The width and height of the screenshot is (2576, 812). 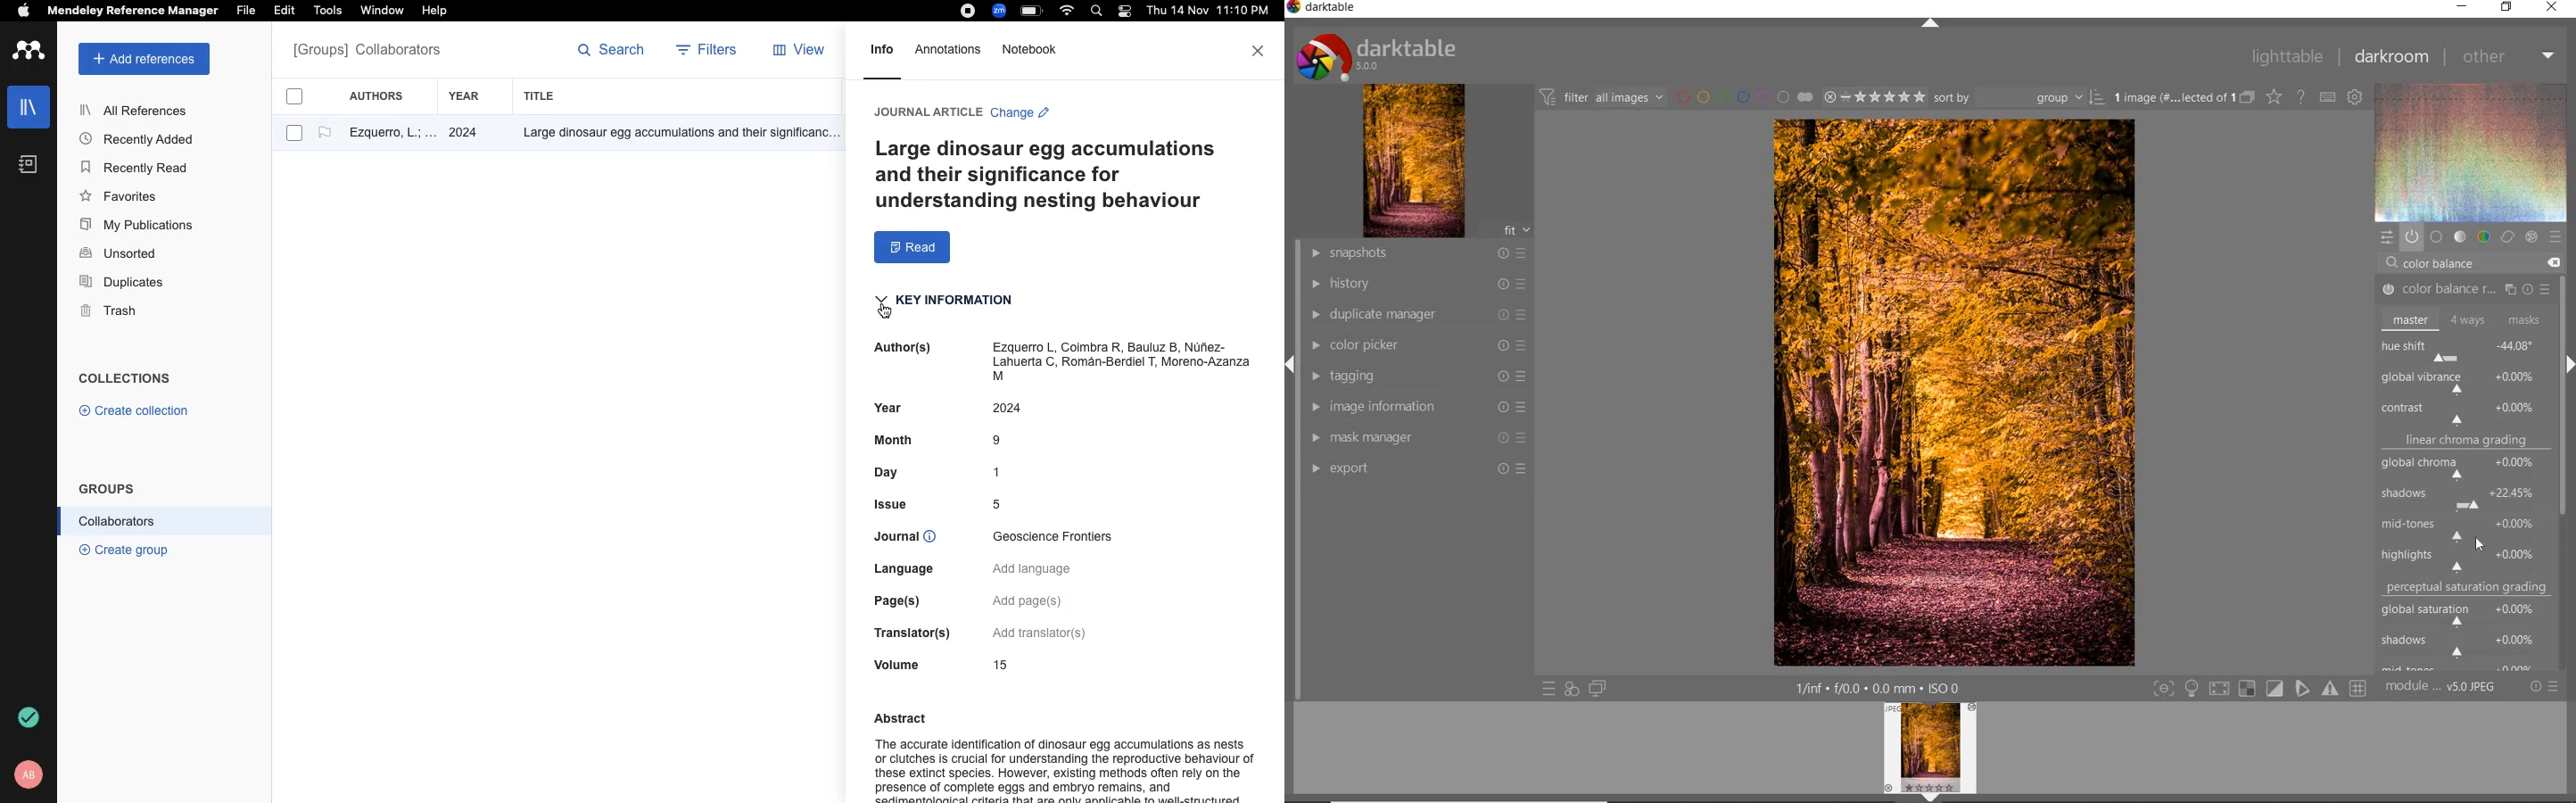 I want to click on DELETE, so click(x=2553, y=262).